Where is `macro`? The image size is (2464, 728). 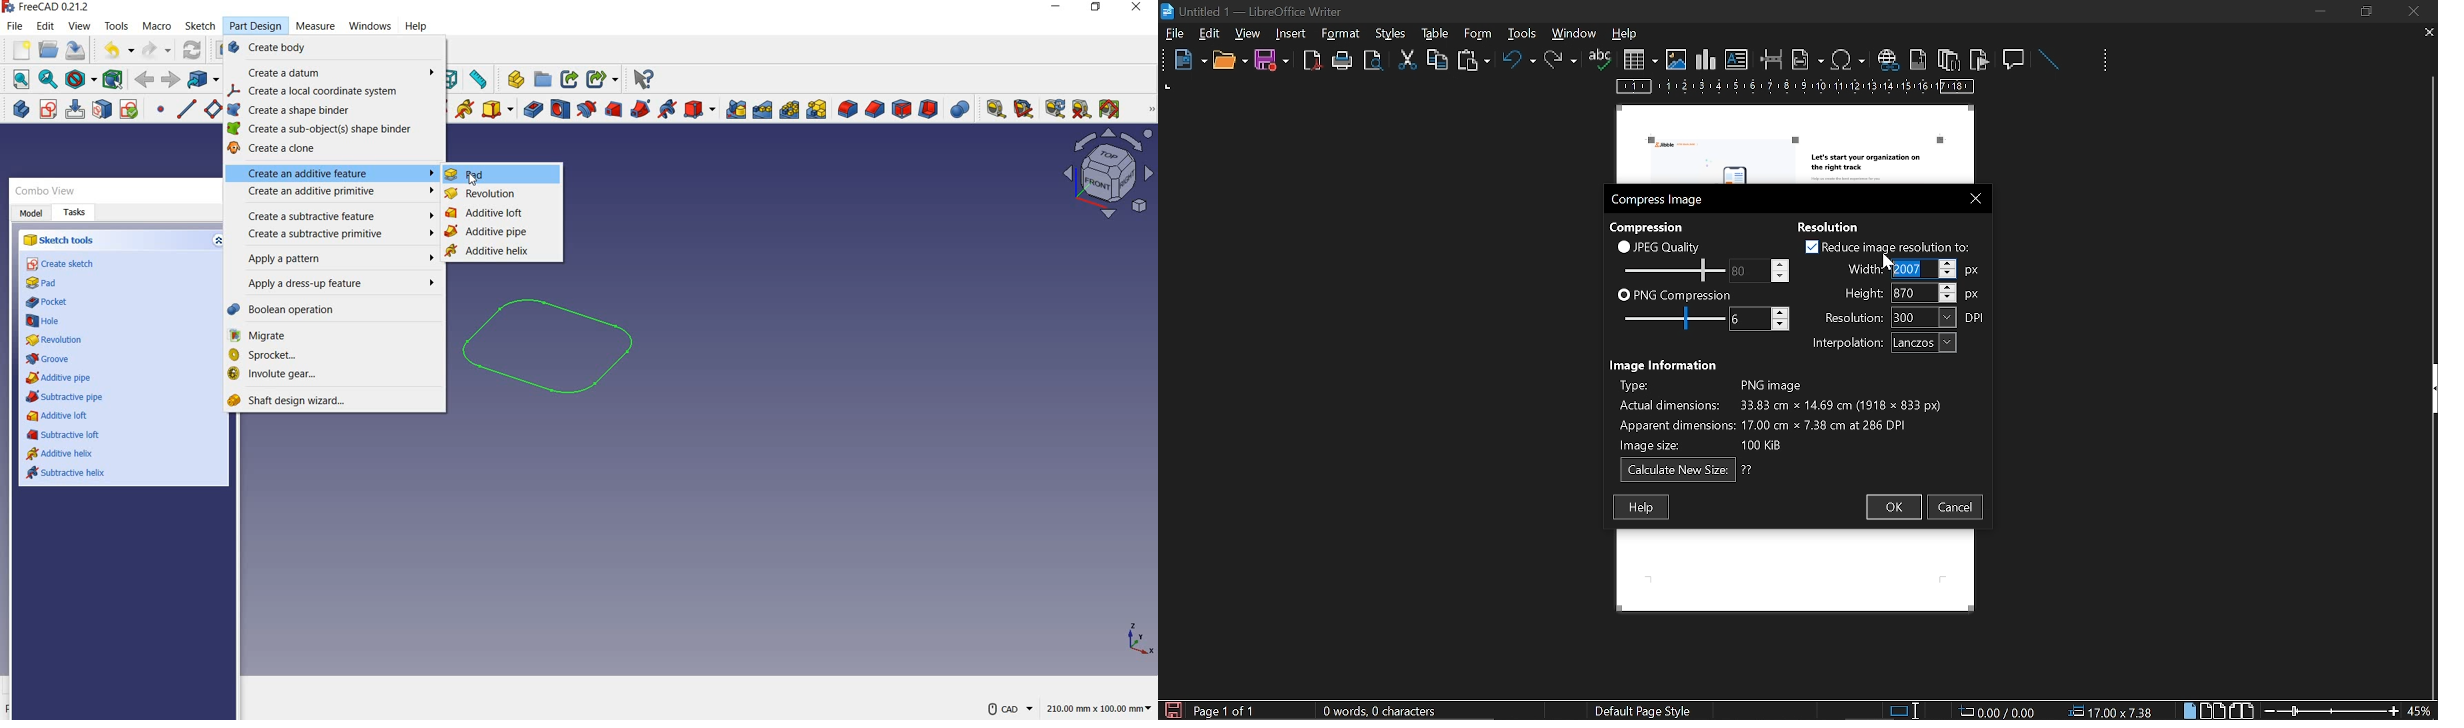 macro is located at coordinates (158, 26).